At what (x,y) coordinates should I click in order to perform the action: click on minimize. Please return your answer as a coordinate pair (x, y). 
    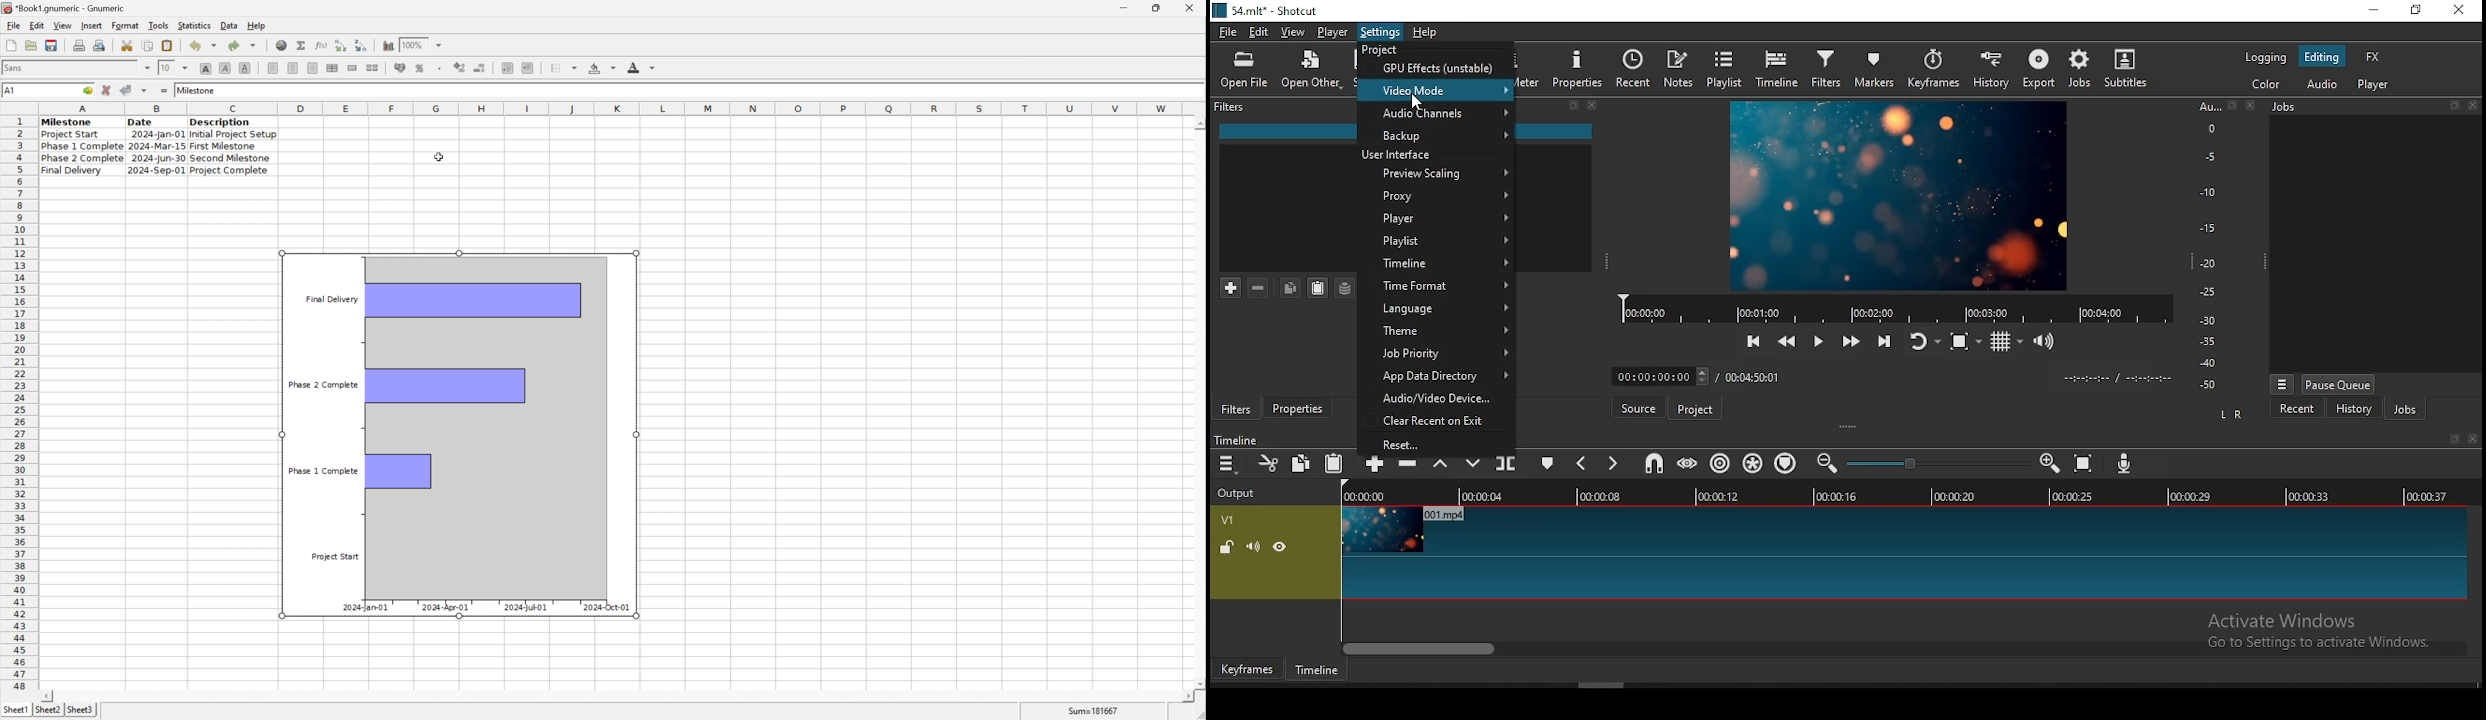
    Looking at the image, I should click on (1131, 6).